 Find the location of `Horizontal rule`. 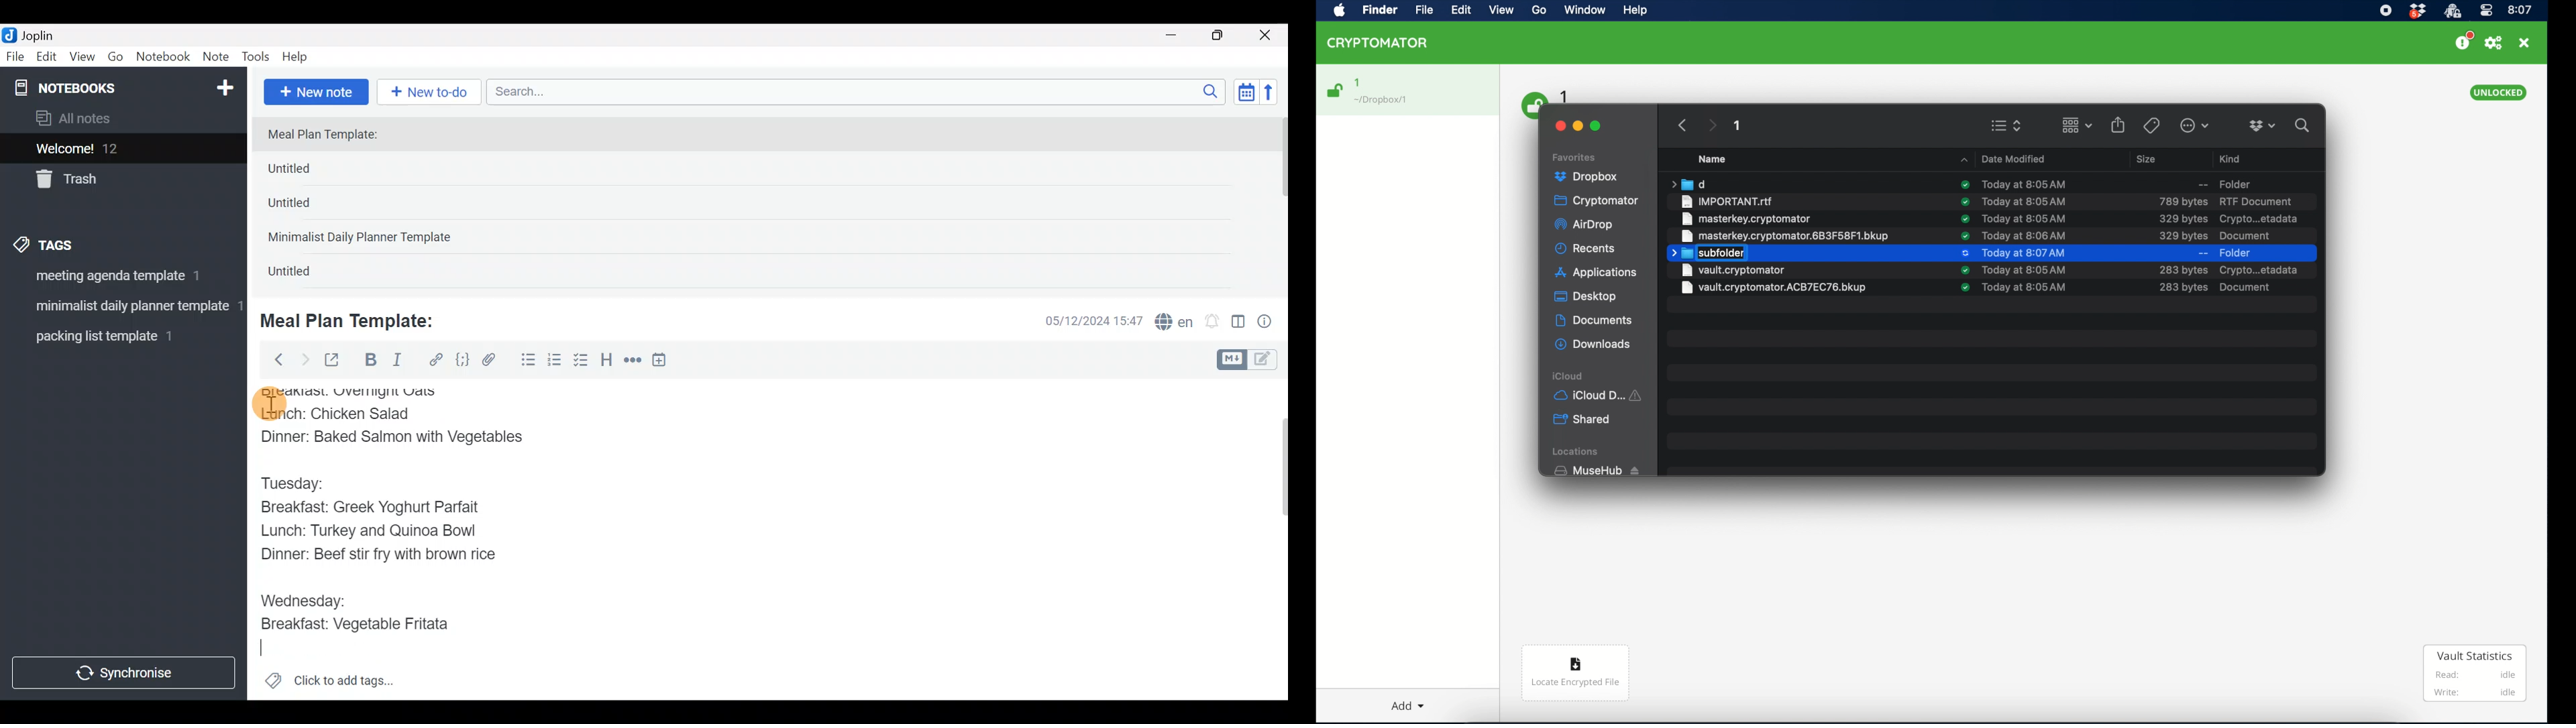

Horizontal rule is located at coordinates (633, 361).